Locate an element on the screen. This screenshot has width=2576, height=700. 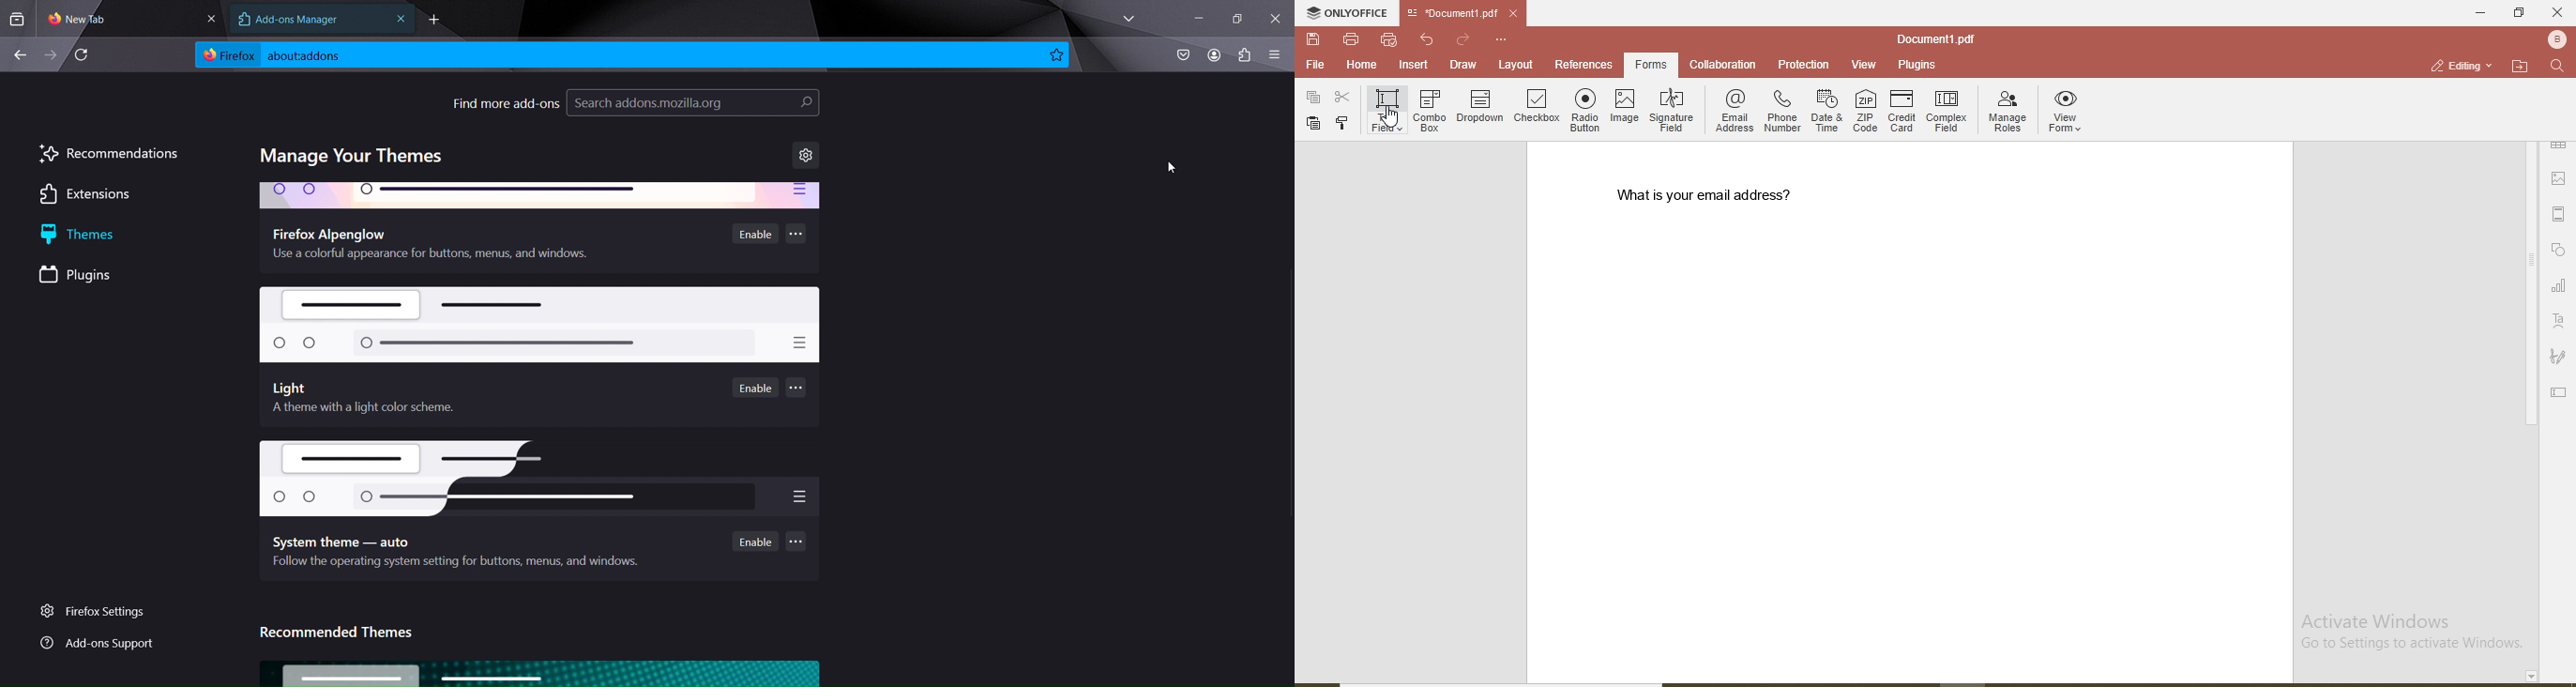
close is located at coordinates (207, 17).